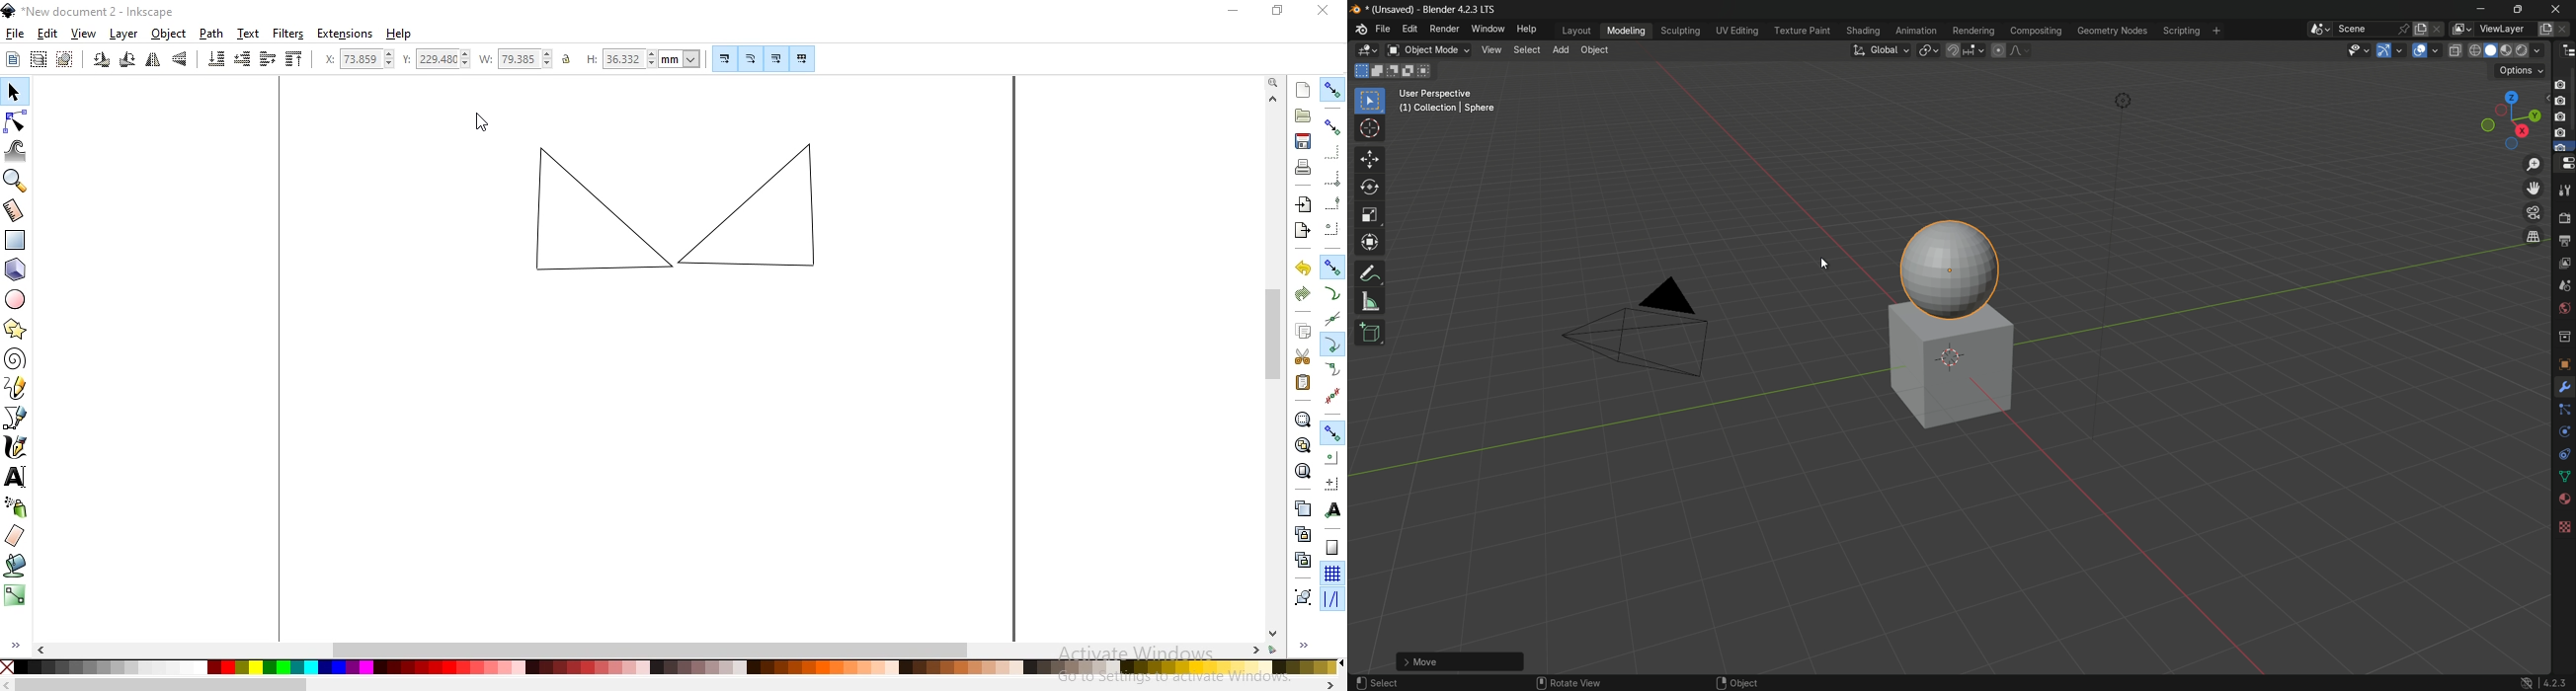 Image resolution: width=2576 pixels, height=700 pixels. I want to click on move, so click(1370, 161).